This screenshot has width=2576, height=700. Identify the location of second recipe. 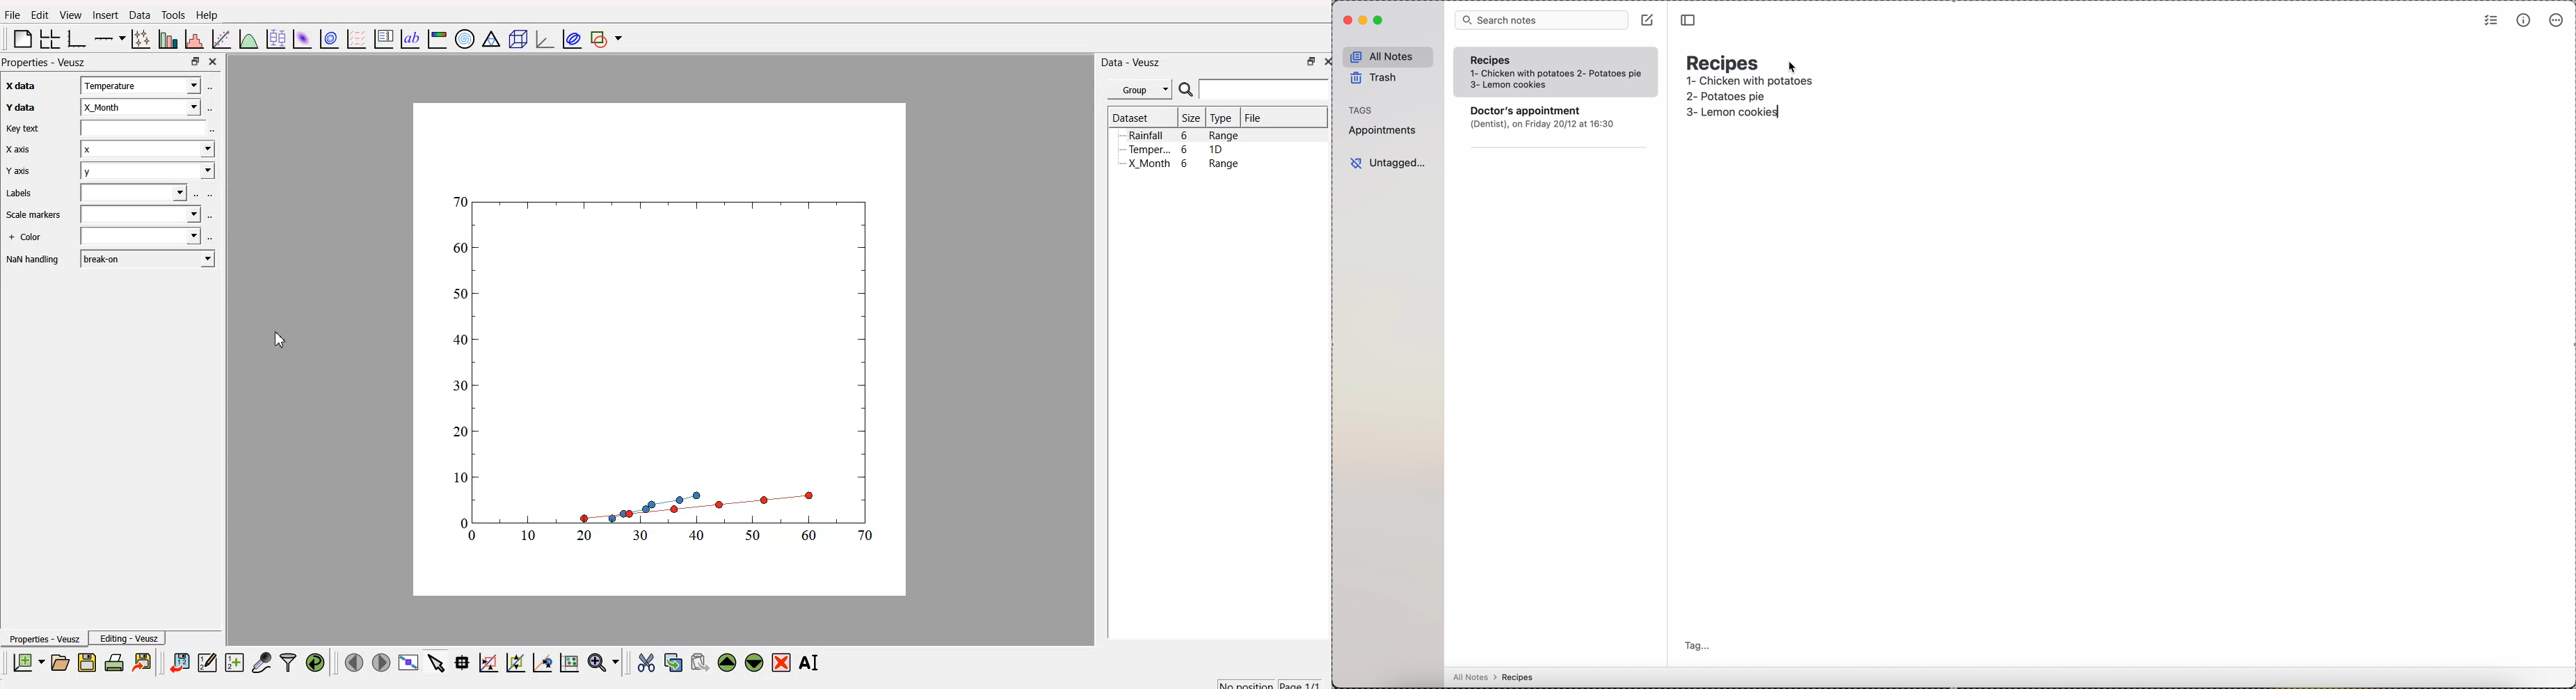
(1729, 95).